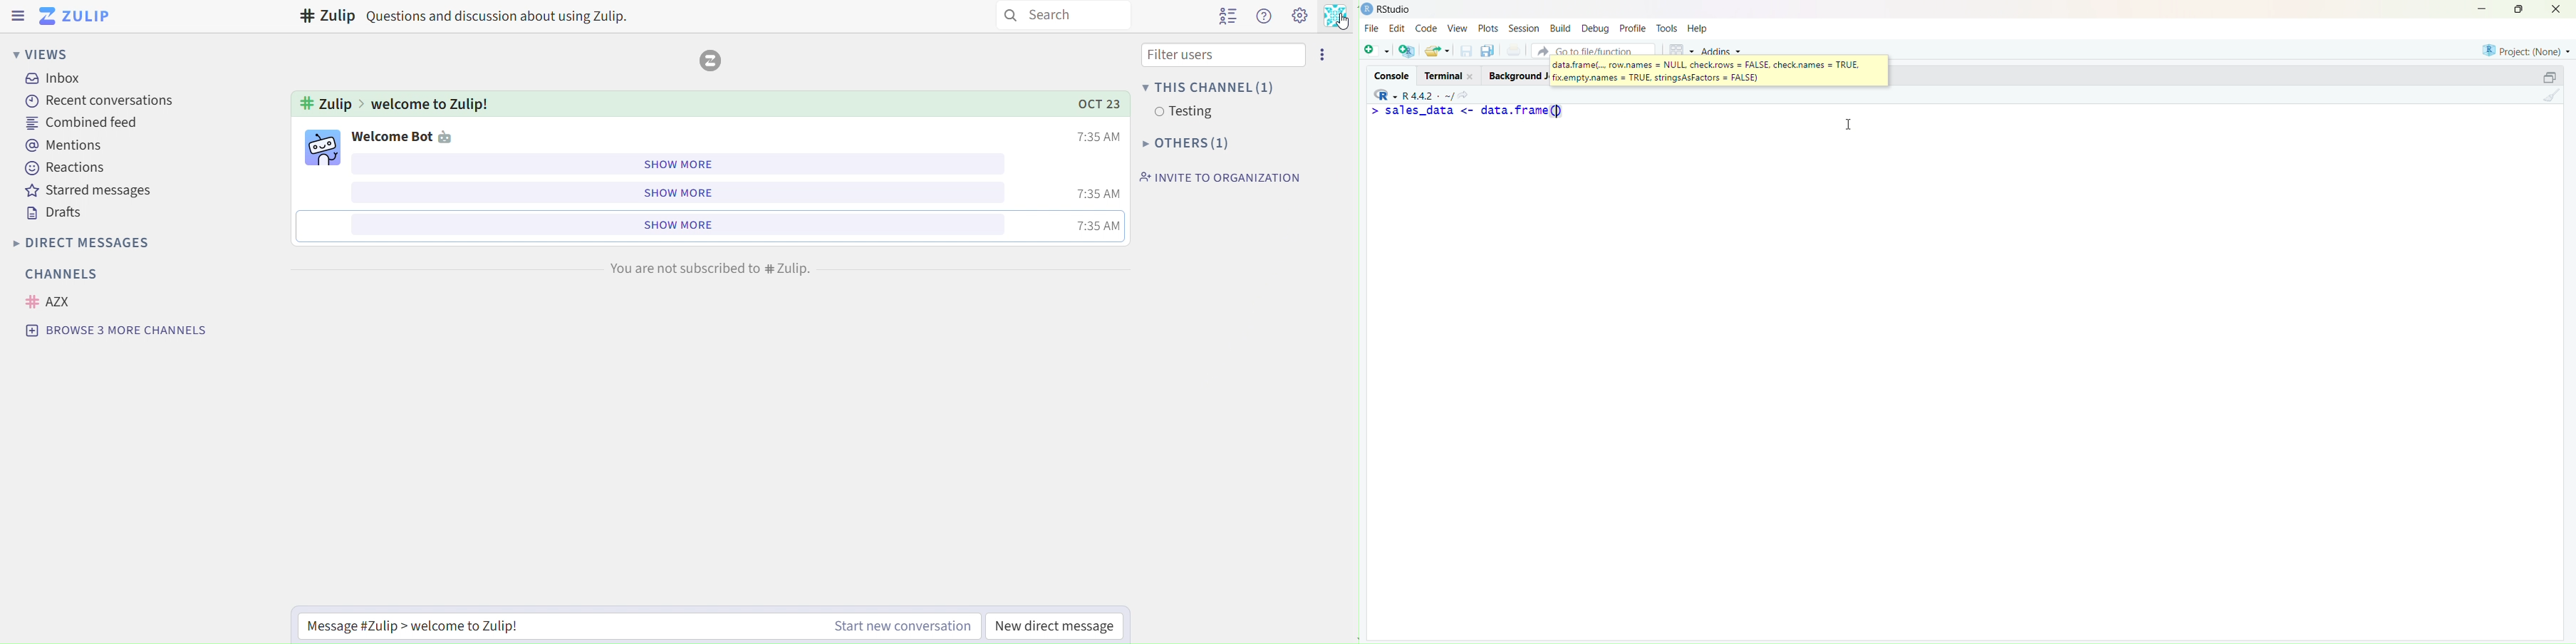 This screenshot has width=2576, height=644. What do you see at coordinates (1514, 52) in the screenshot?
I see `print` at bounding box center [1514, 52].